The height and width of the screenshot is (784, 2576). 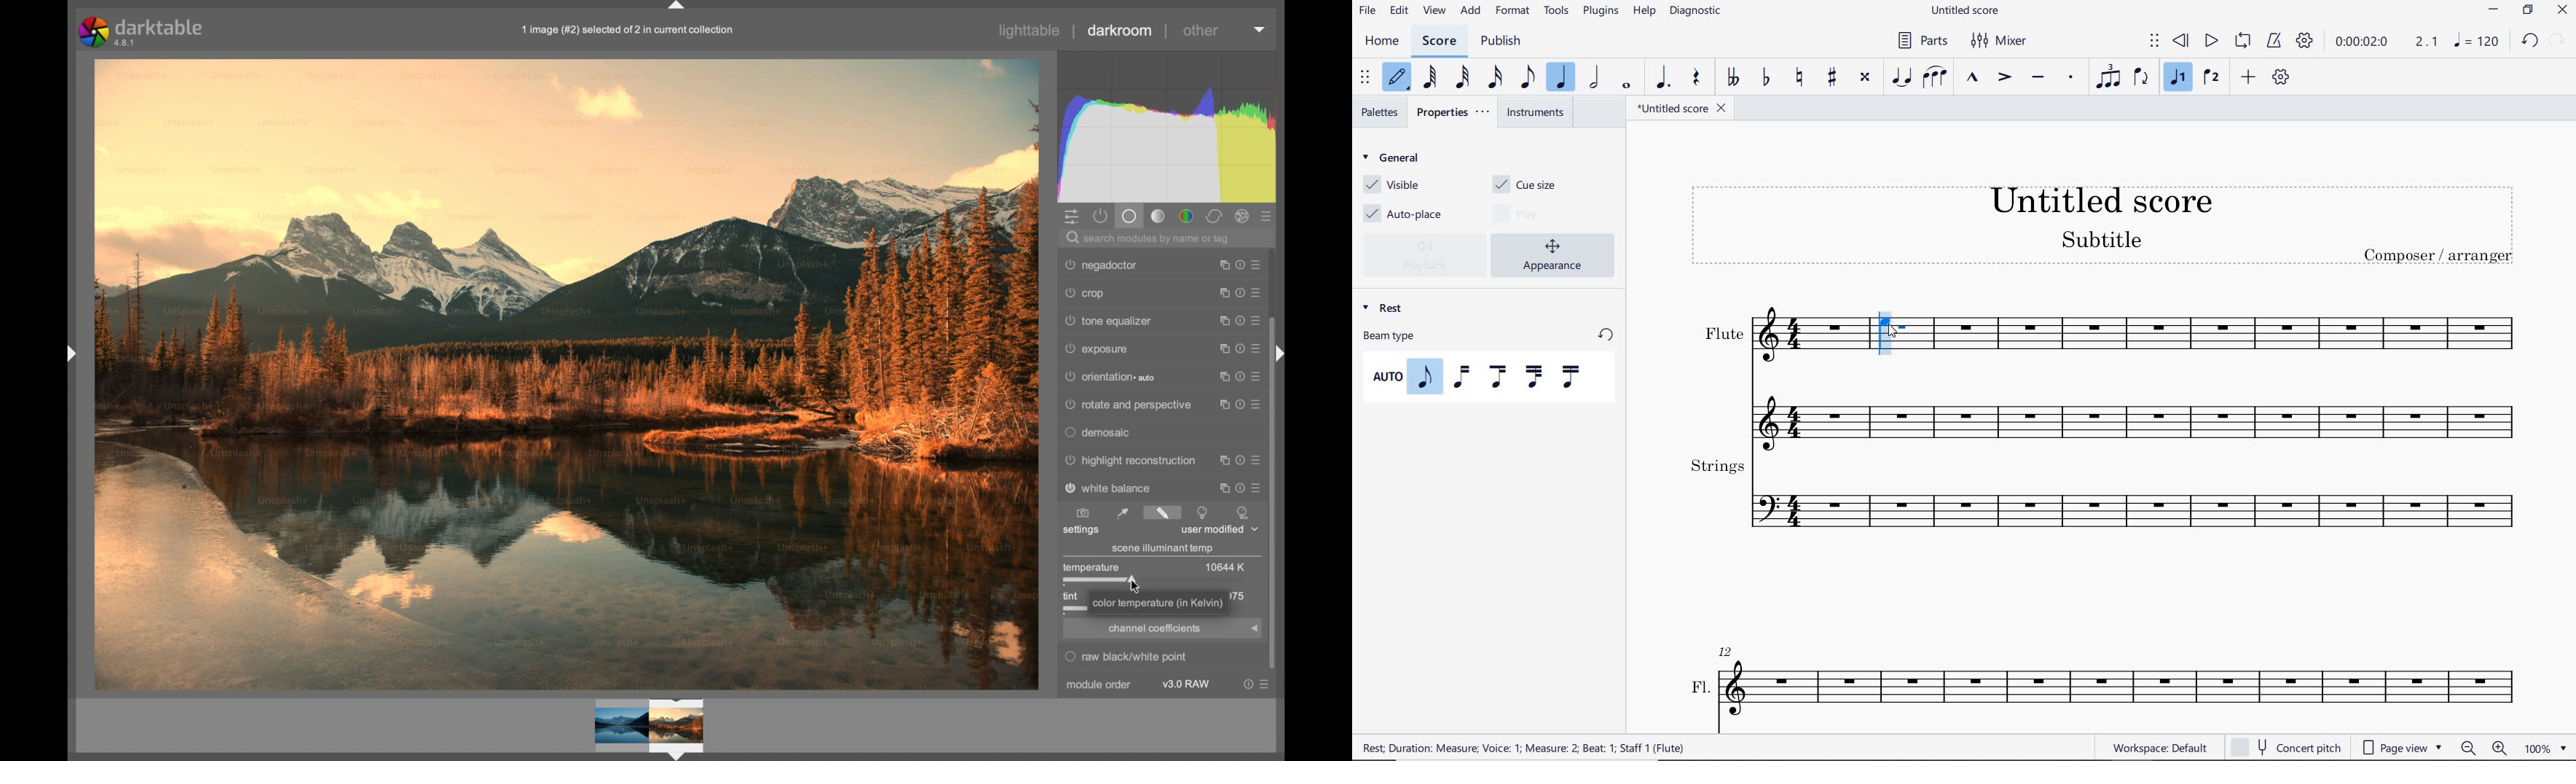 What do you see at coordinates (1256, 428) in the screenshot?
I see `presets ` at bounding box center [1256, 428].